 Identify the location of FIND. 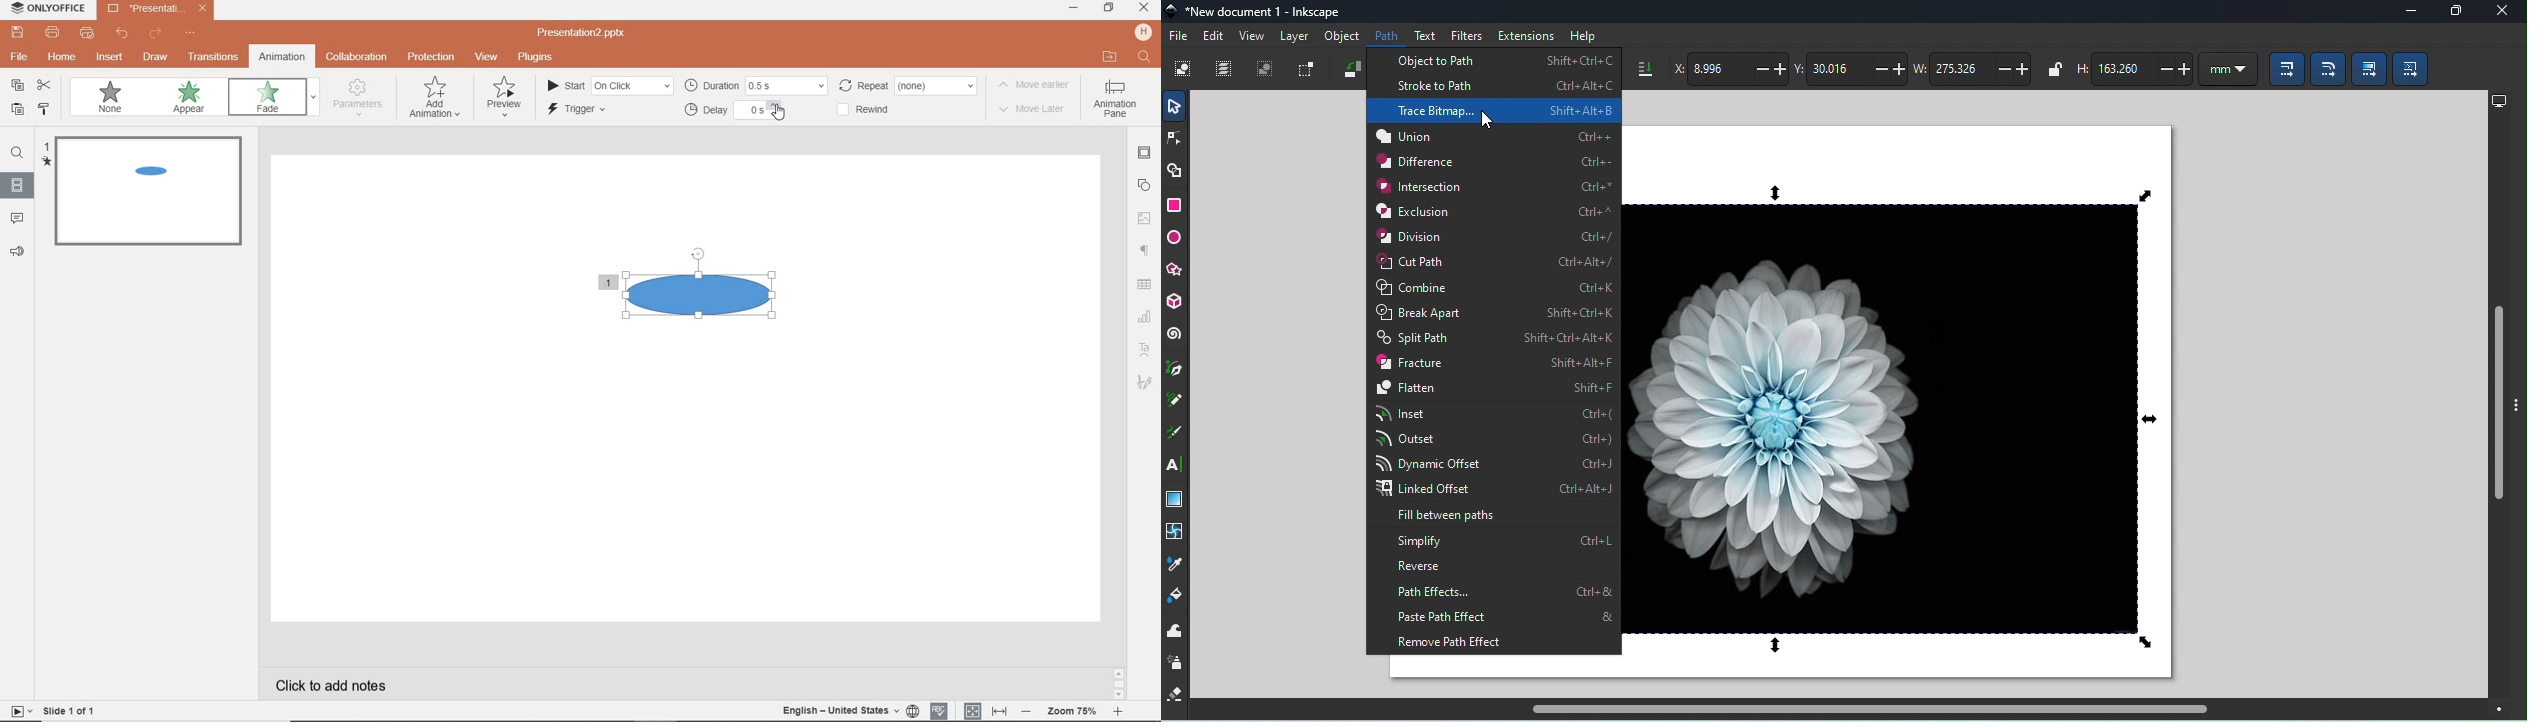
(18, 154).